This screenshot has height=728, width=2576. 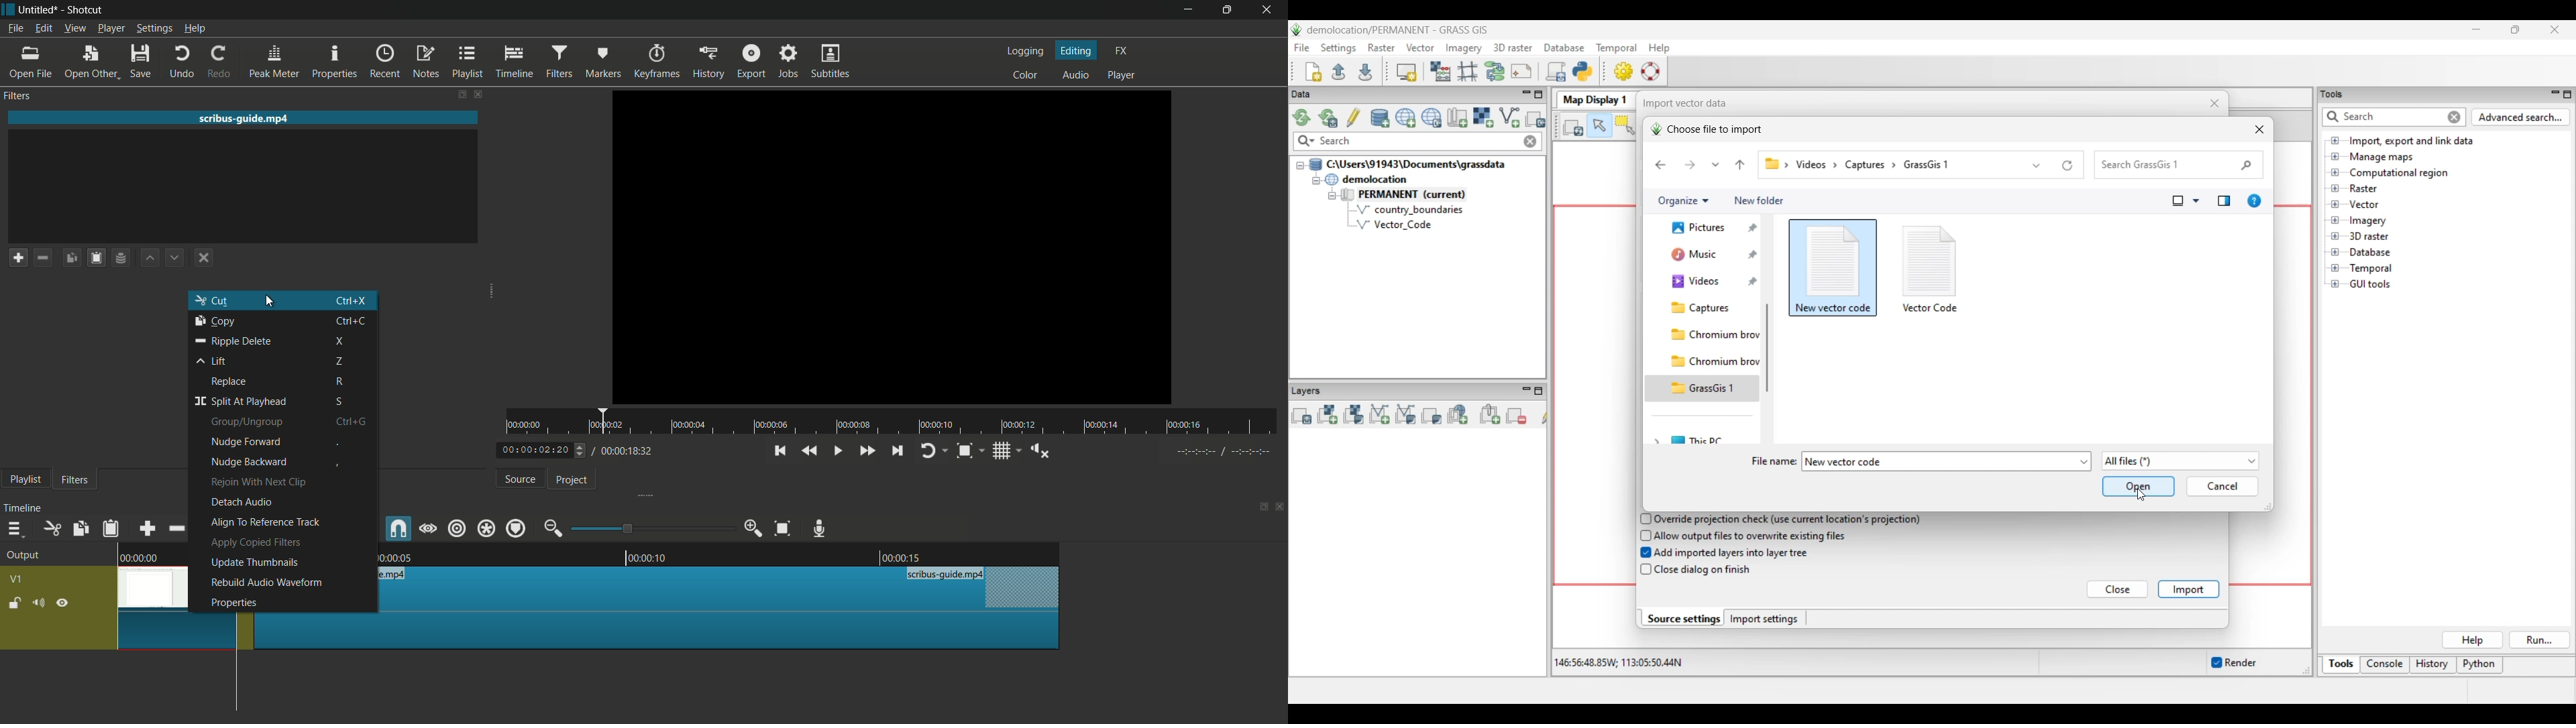 What do you see at coordinates (521, 479) in the screenshot?
I see `source` at bounding box center [521, 479].